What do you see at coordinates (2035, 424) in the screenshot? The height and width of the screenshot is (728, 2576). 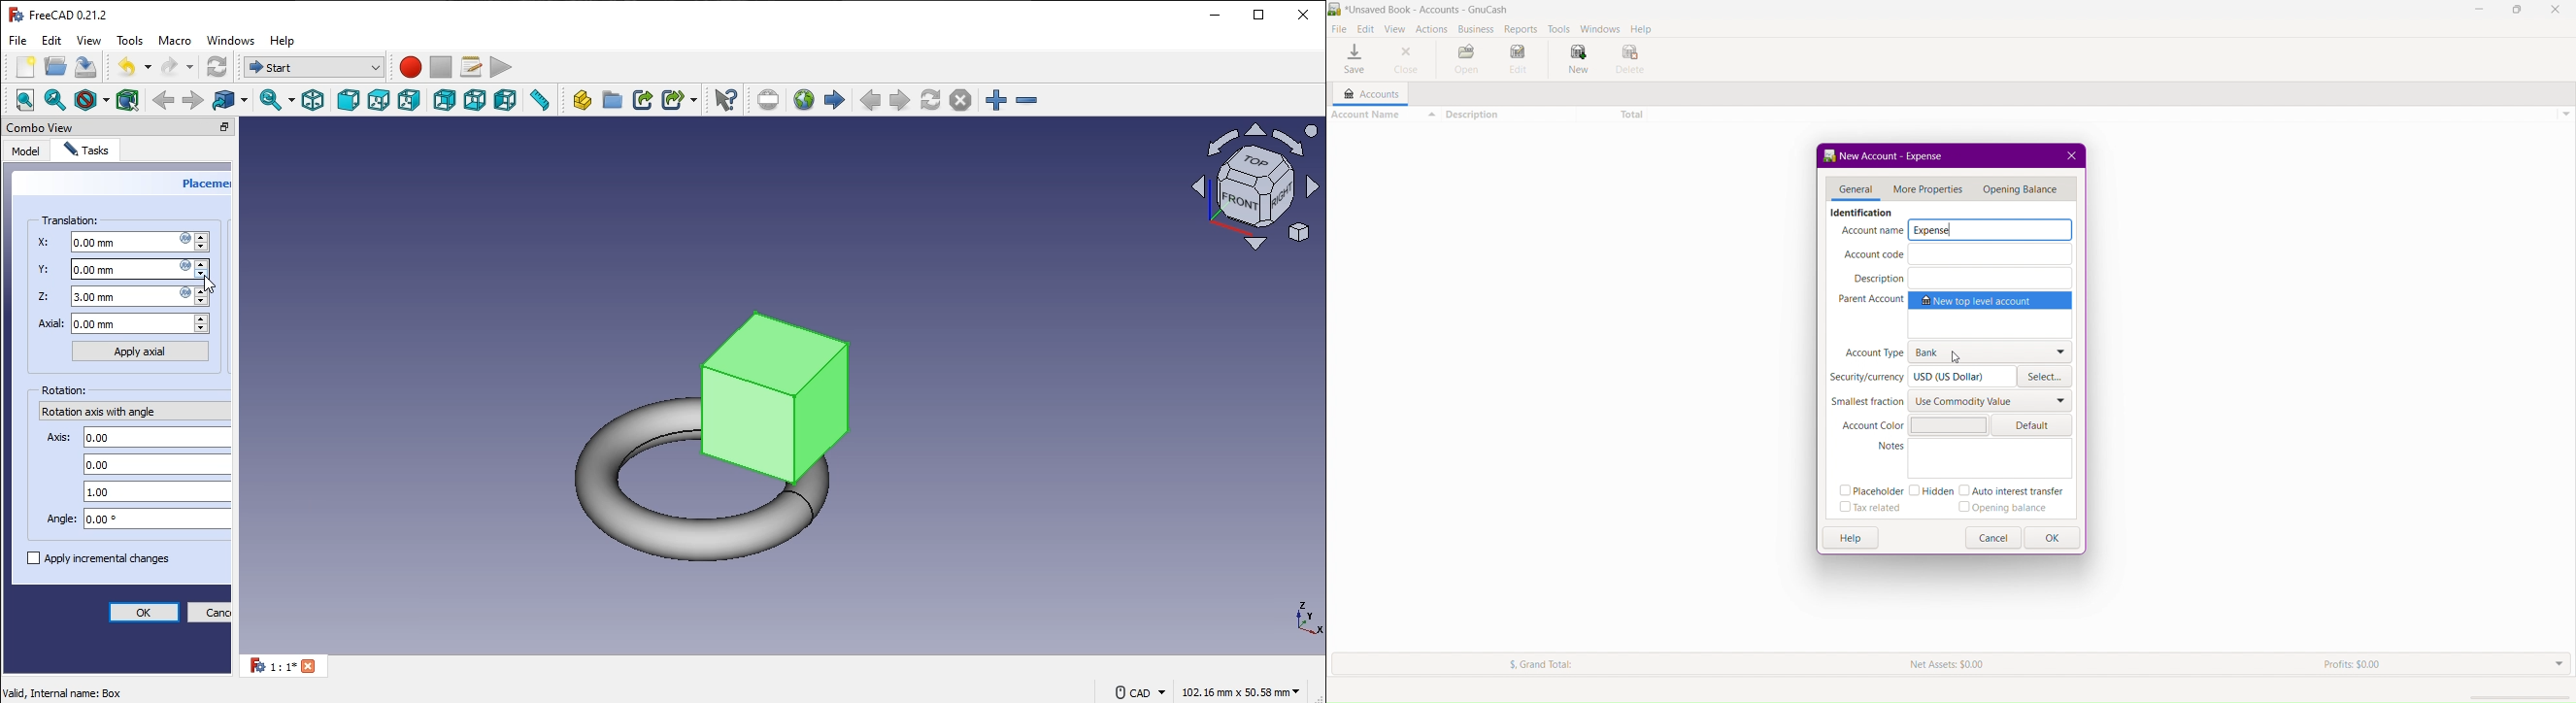 I see `Default` at bounding box center [2035, 424].